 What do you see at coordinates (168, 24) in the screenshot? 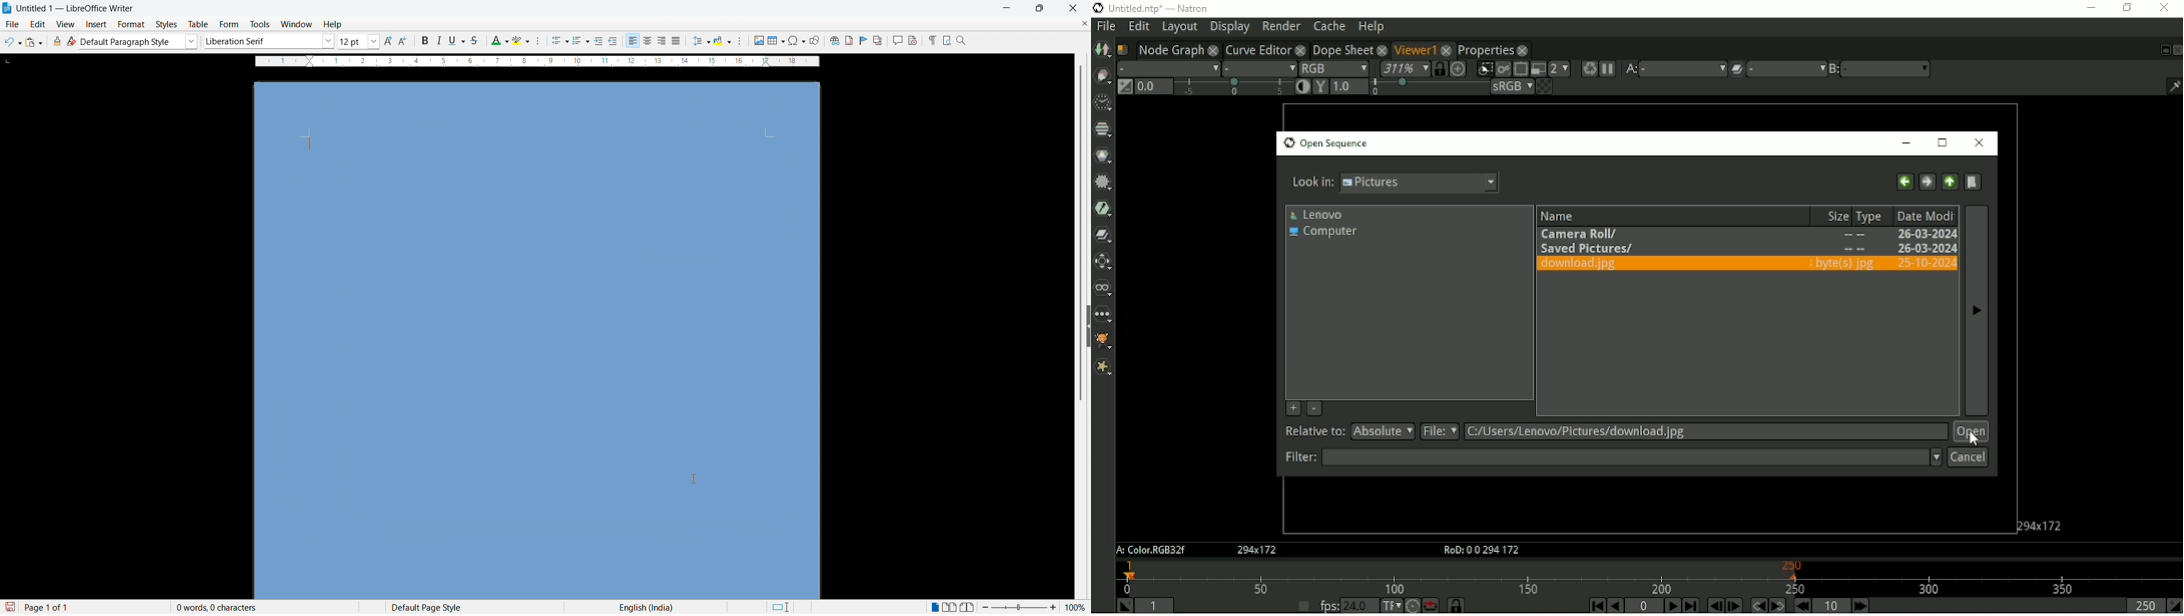
I see `Styles ` at bounding box center [168, 24].